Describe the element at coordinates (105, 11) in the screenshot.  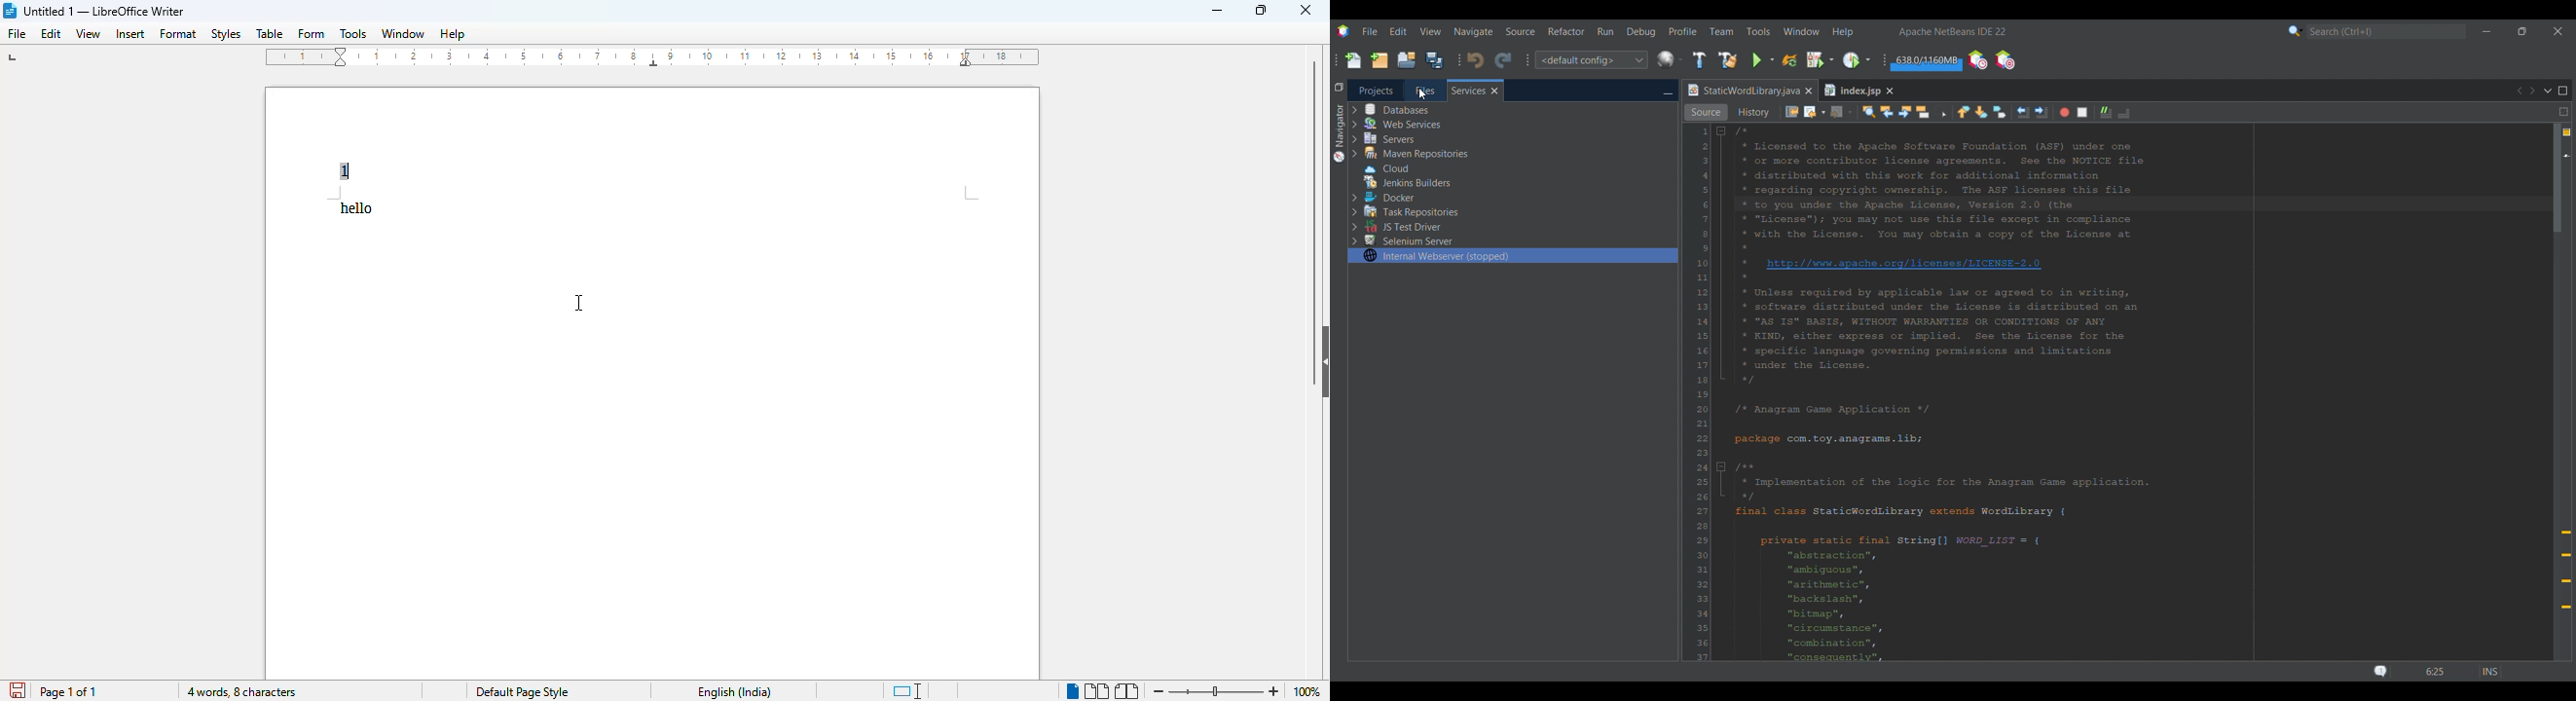
I see `title` at that location.